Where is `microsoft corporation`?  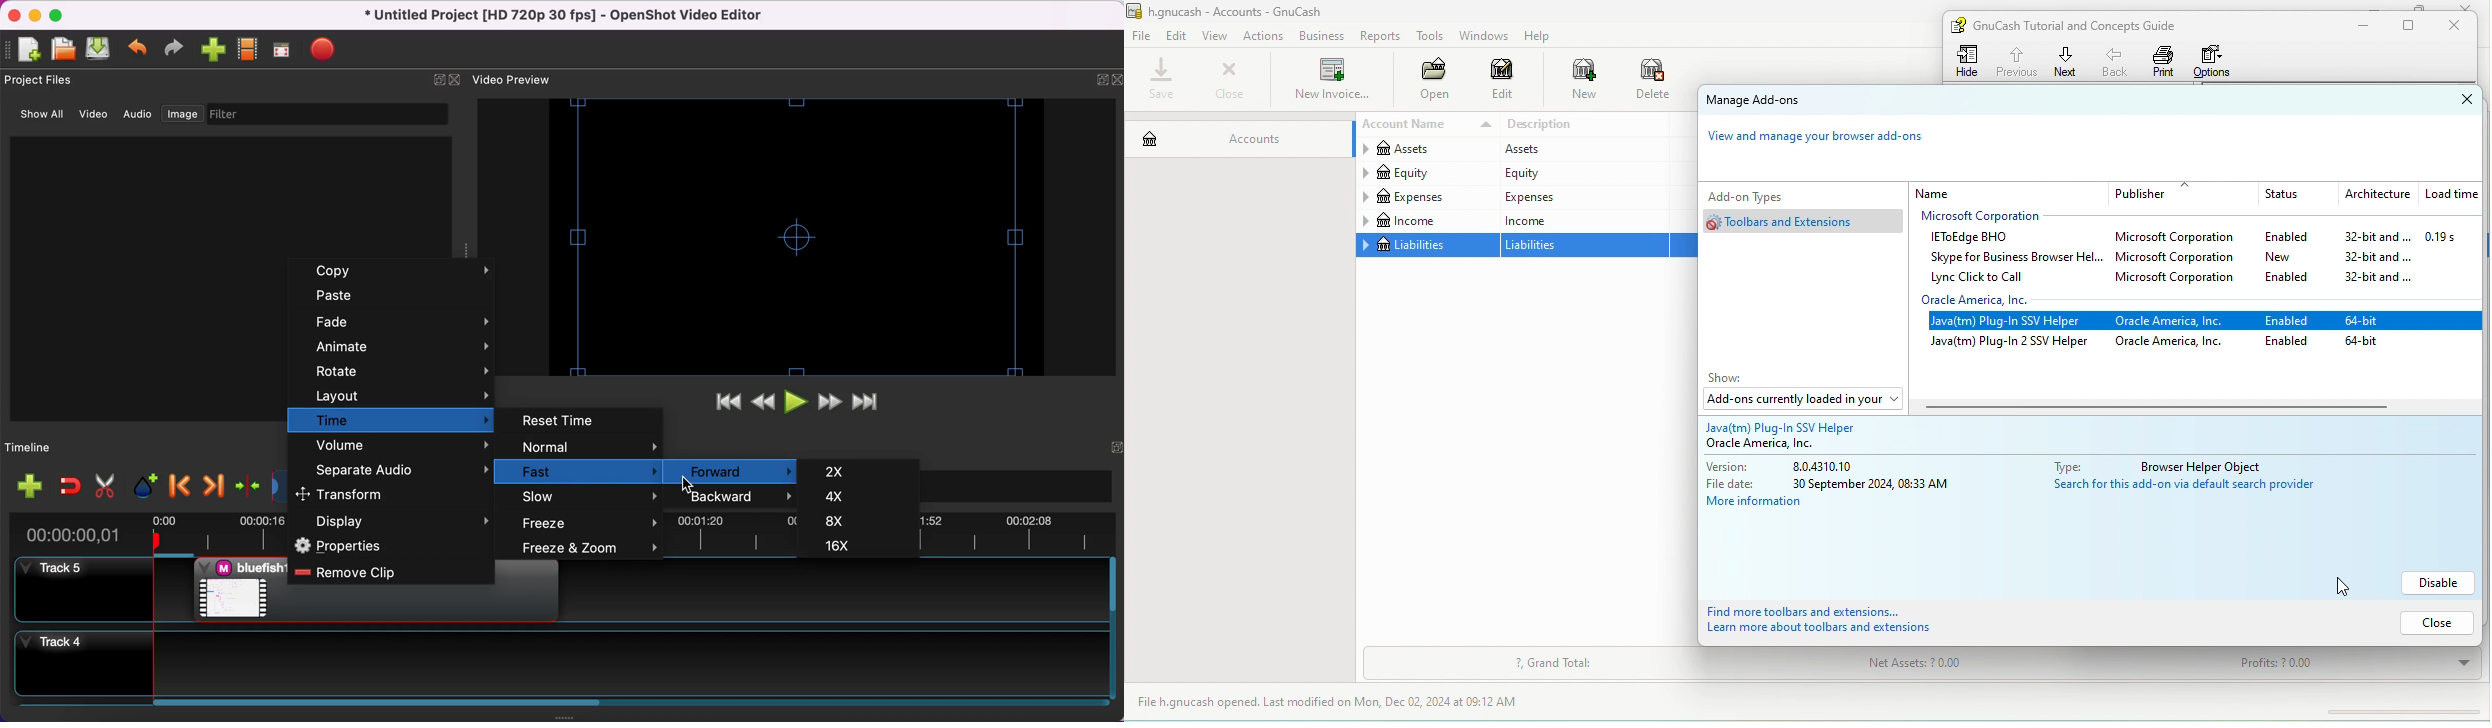
microsoft corporation is located at coordinates (2182, 280).